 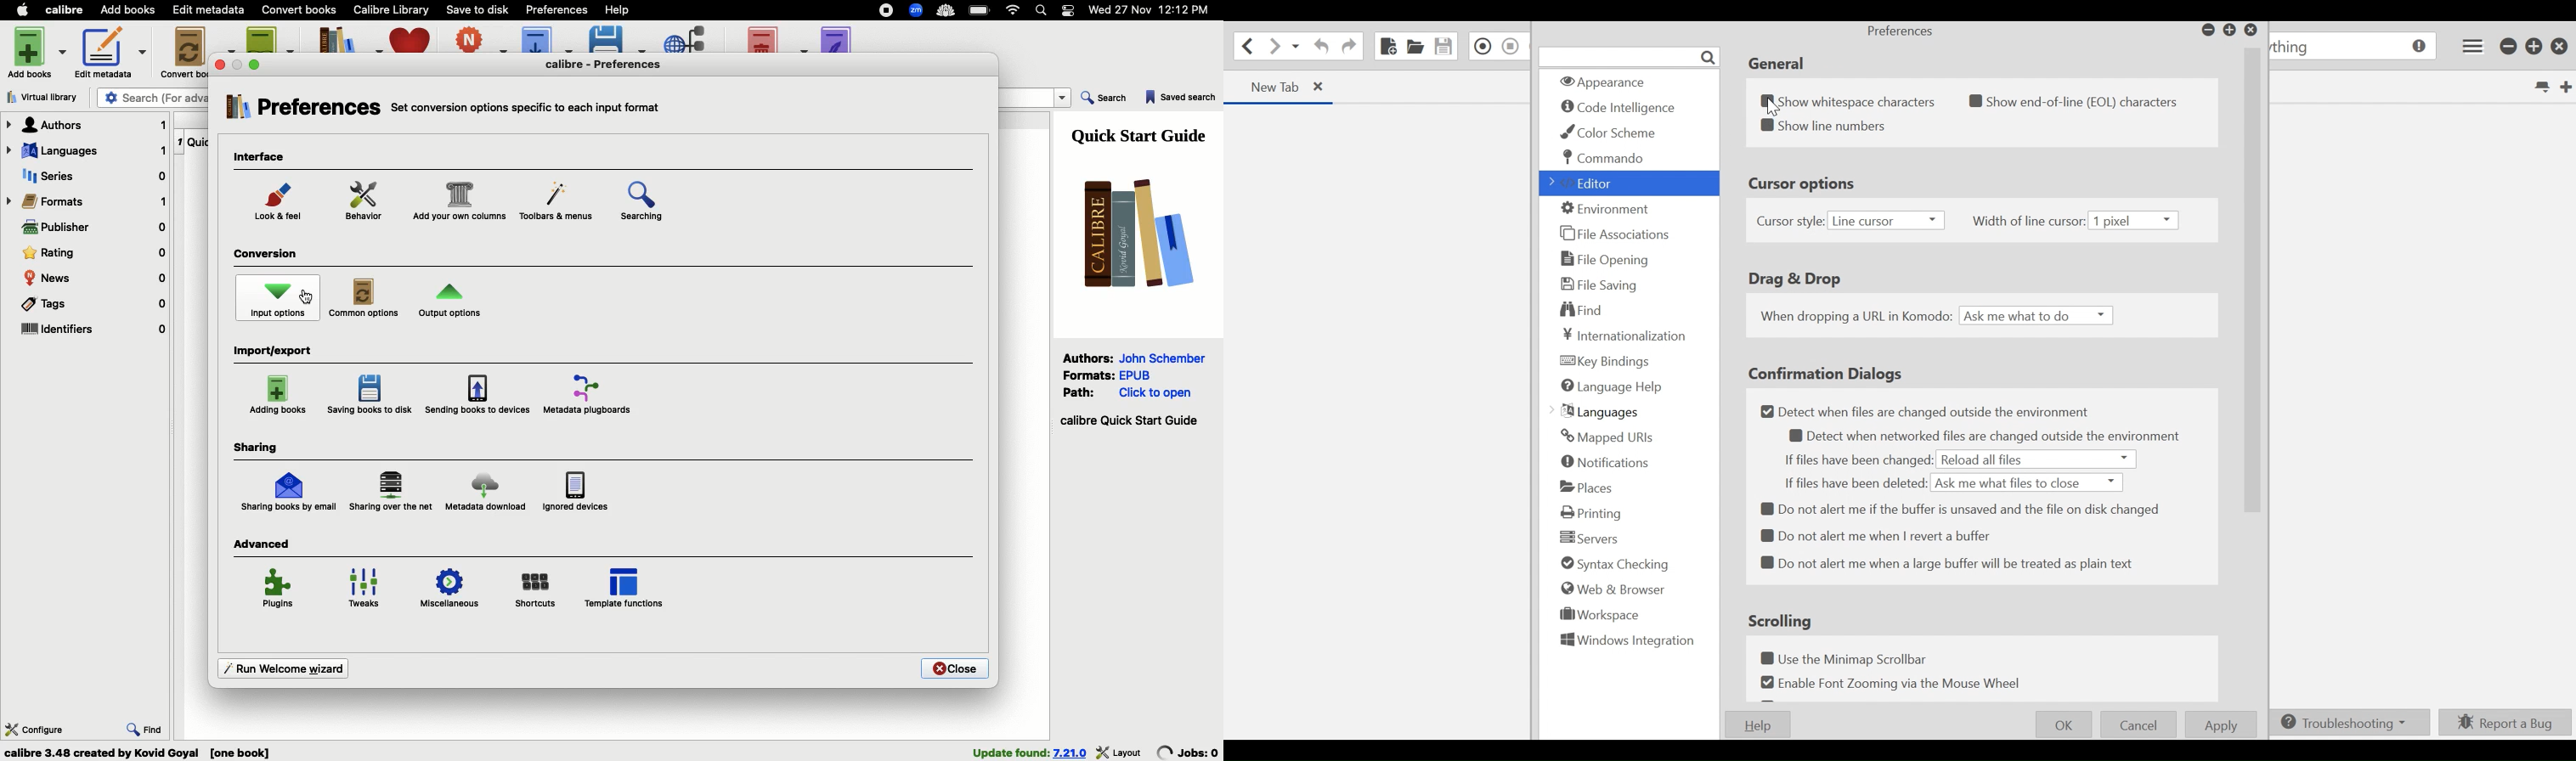 What do you see at coordinates (1071, 753) in the screenshot?
I see `version` at bounding box center [1071, 753].